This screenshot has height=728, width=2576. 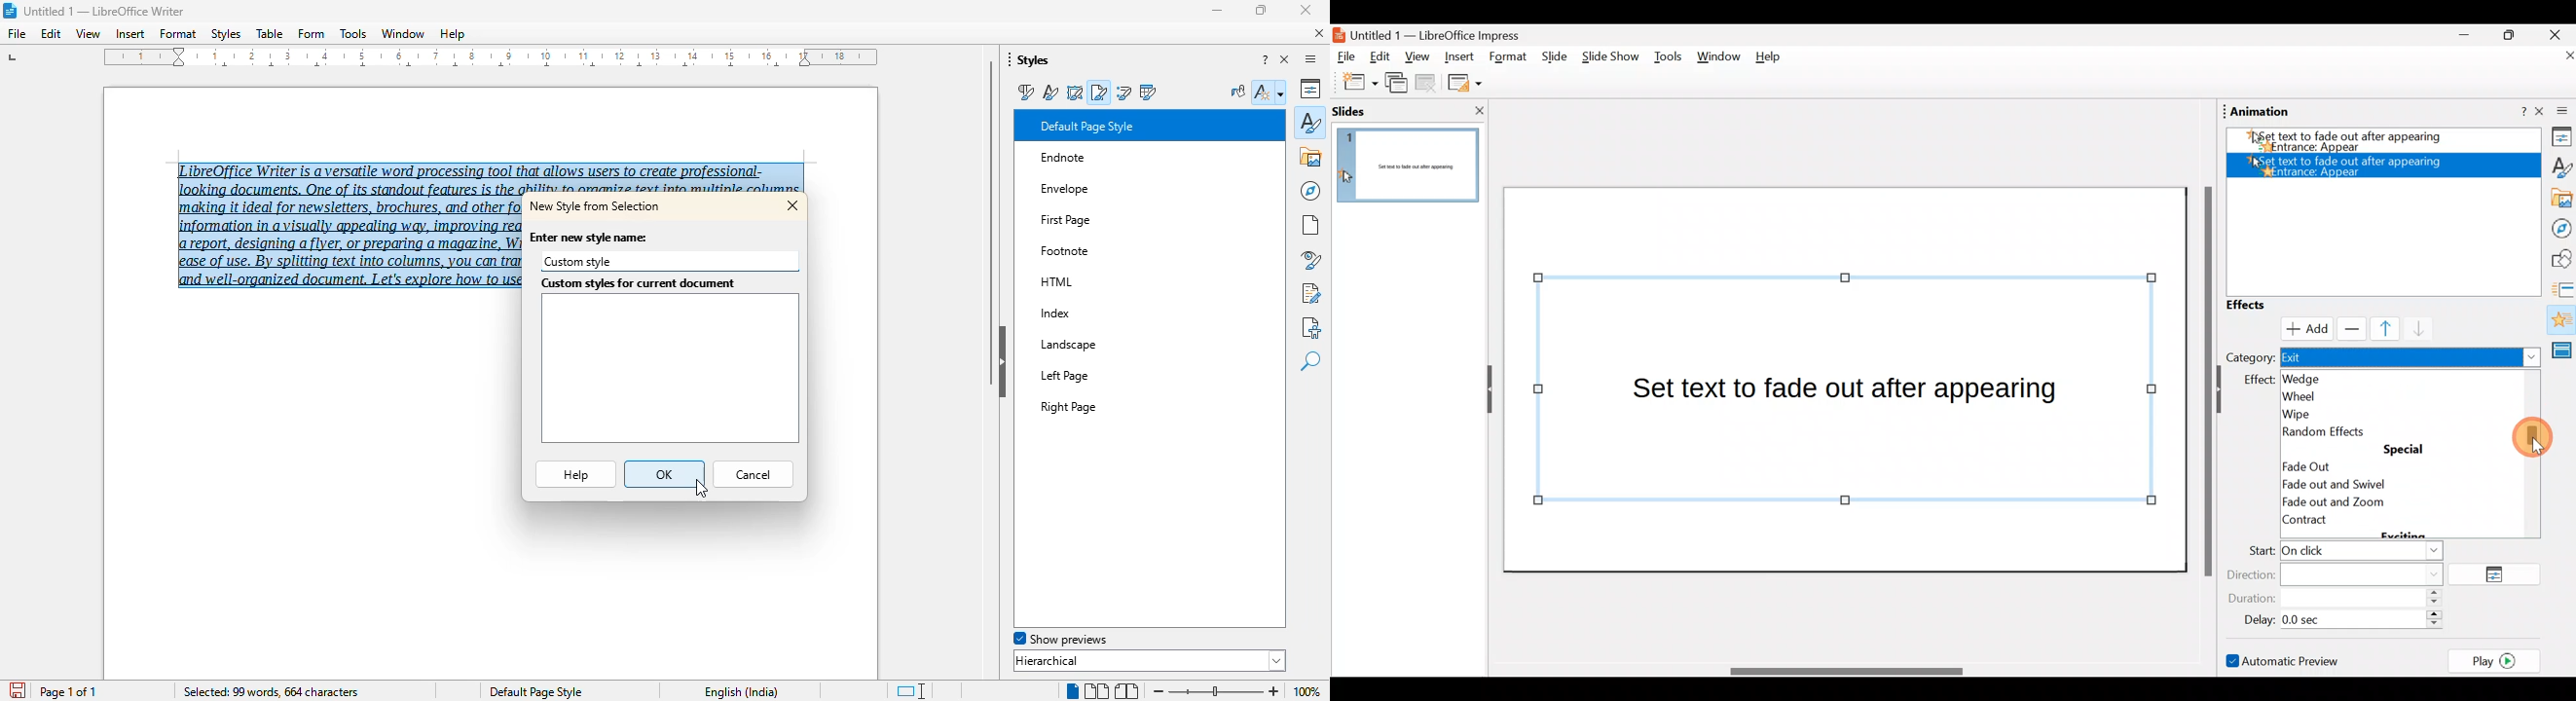 I want to click on Slide show, so click(x=1609, y=60).